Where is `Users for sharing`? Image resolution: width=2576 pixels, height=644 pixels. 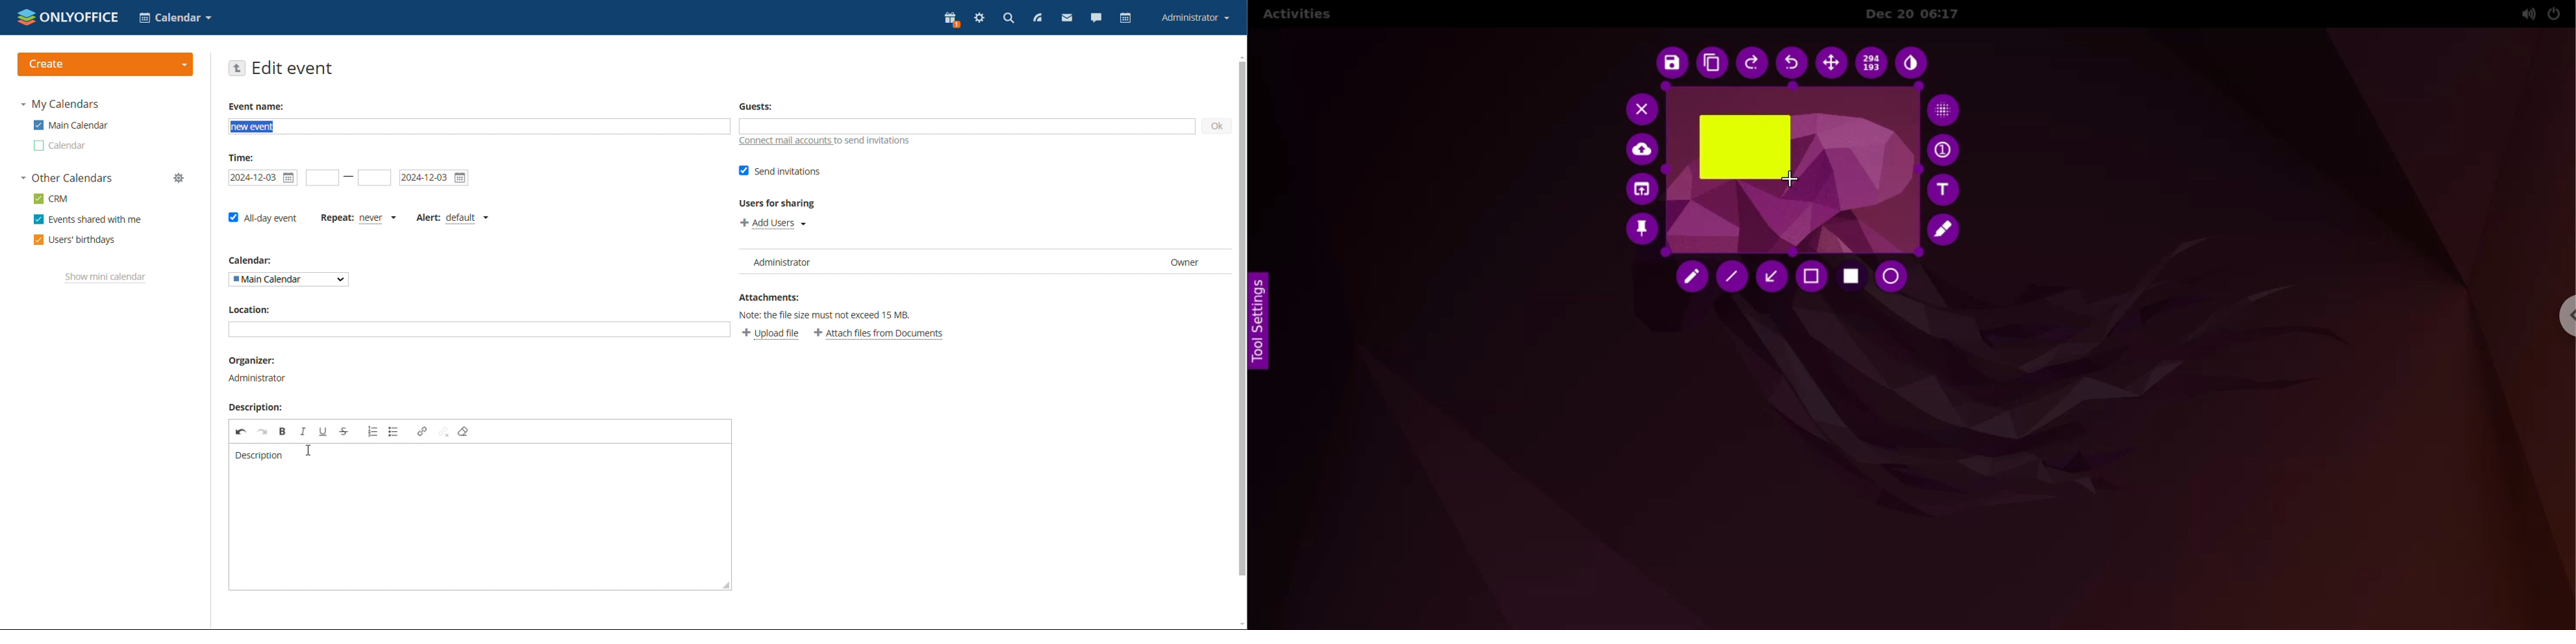
Users for sharing is located at coordinates (781, 203).